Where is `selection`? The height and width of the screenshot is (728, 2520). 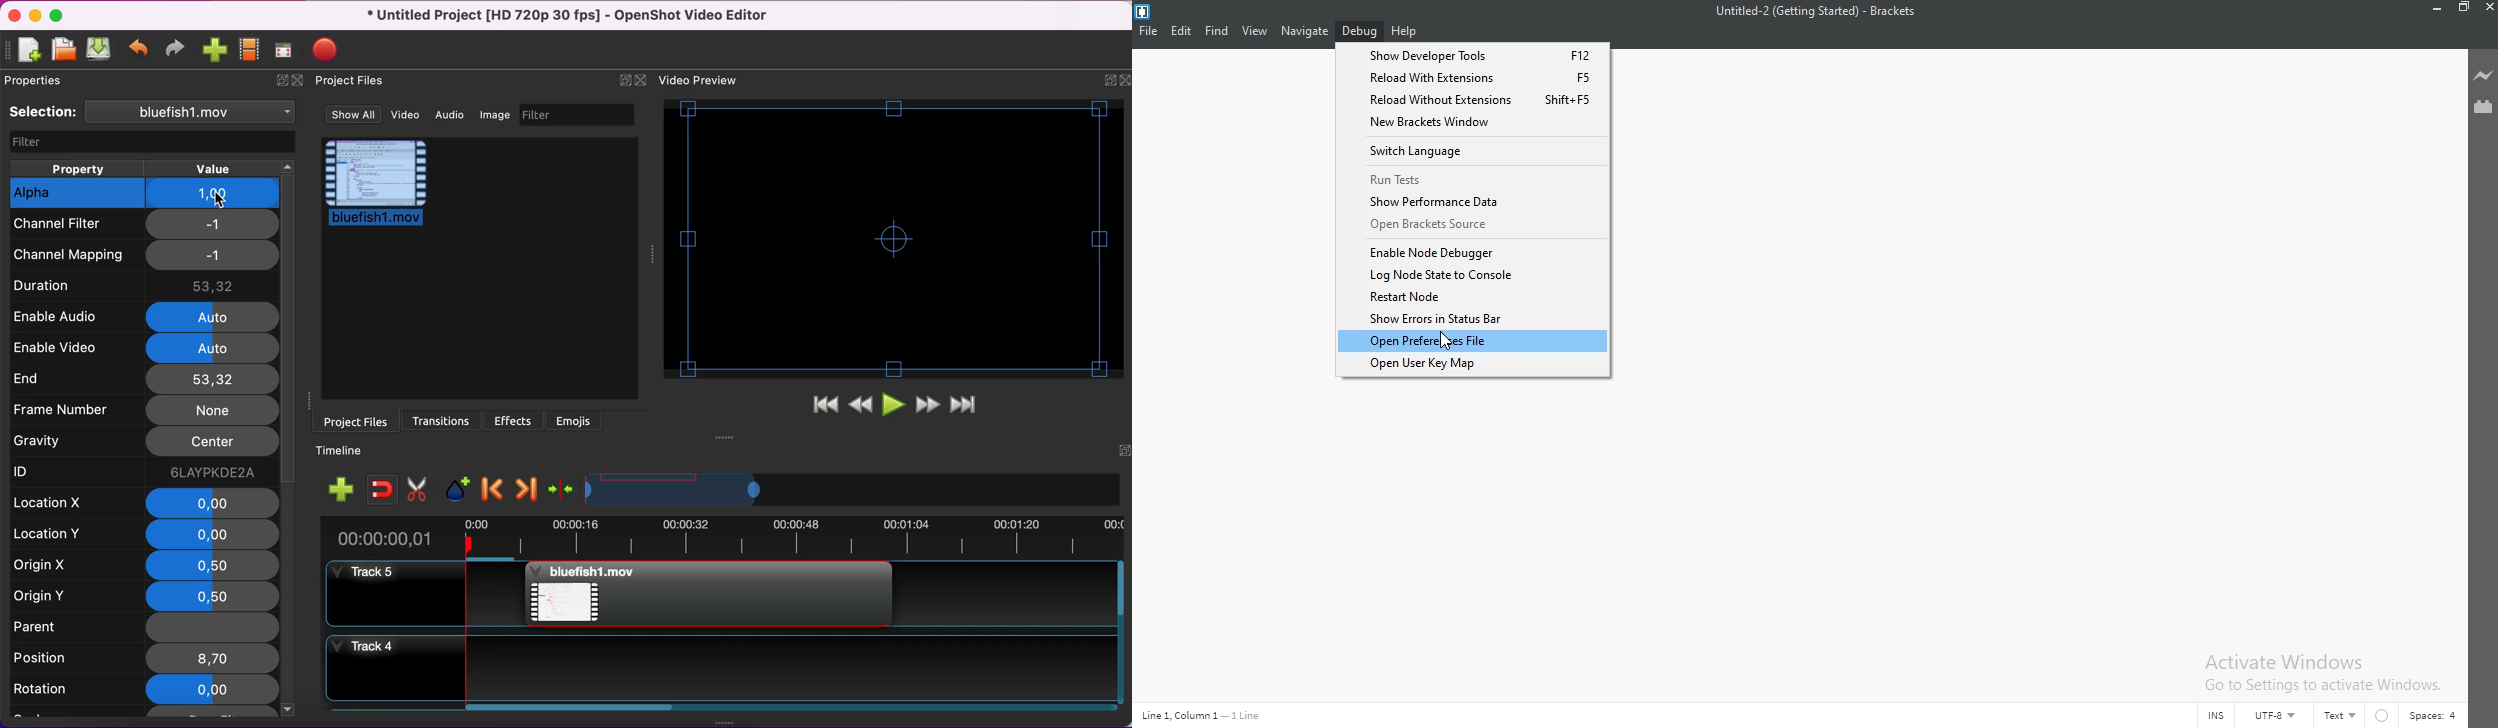
selection is located at coordinates (154, 113).